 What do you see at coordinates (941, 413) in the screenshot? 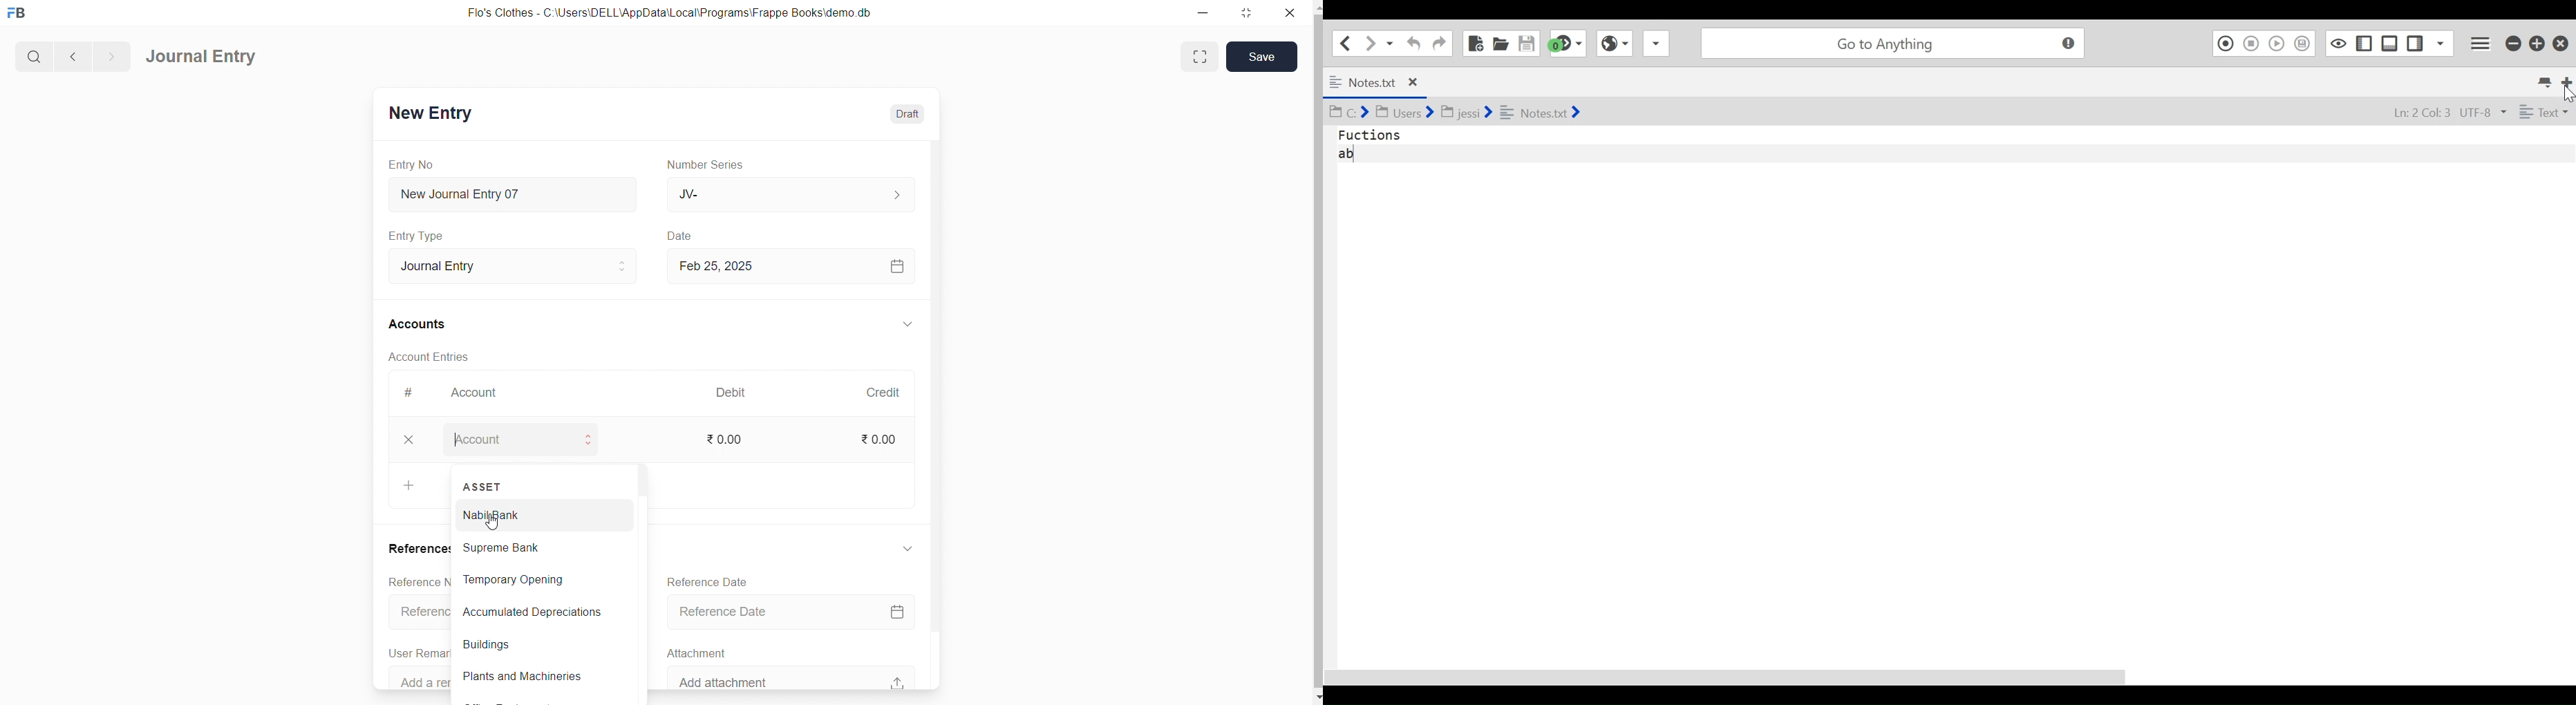
I see `vertical scroll bar` at bounding box center [941, 413].